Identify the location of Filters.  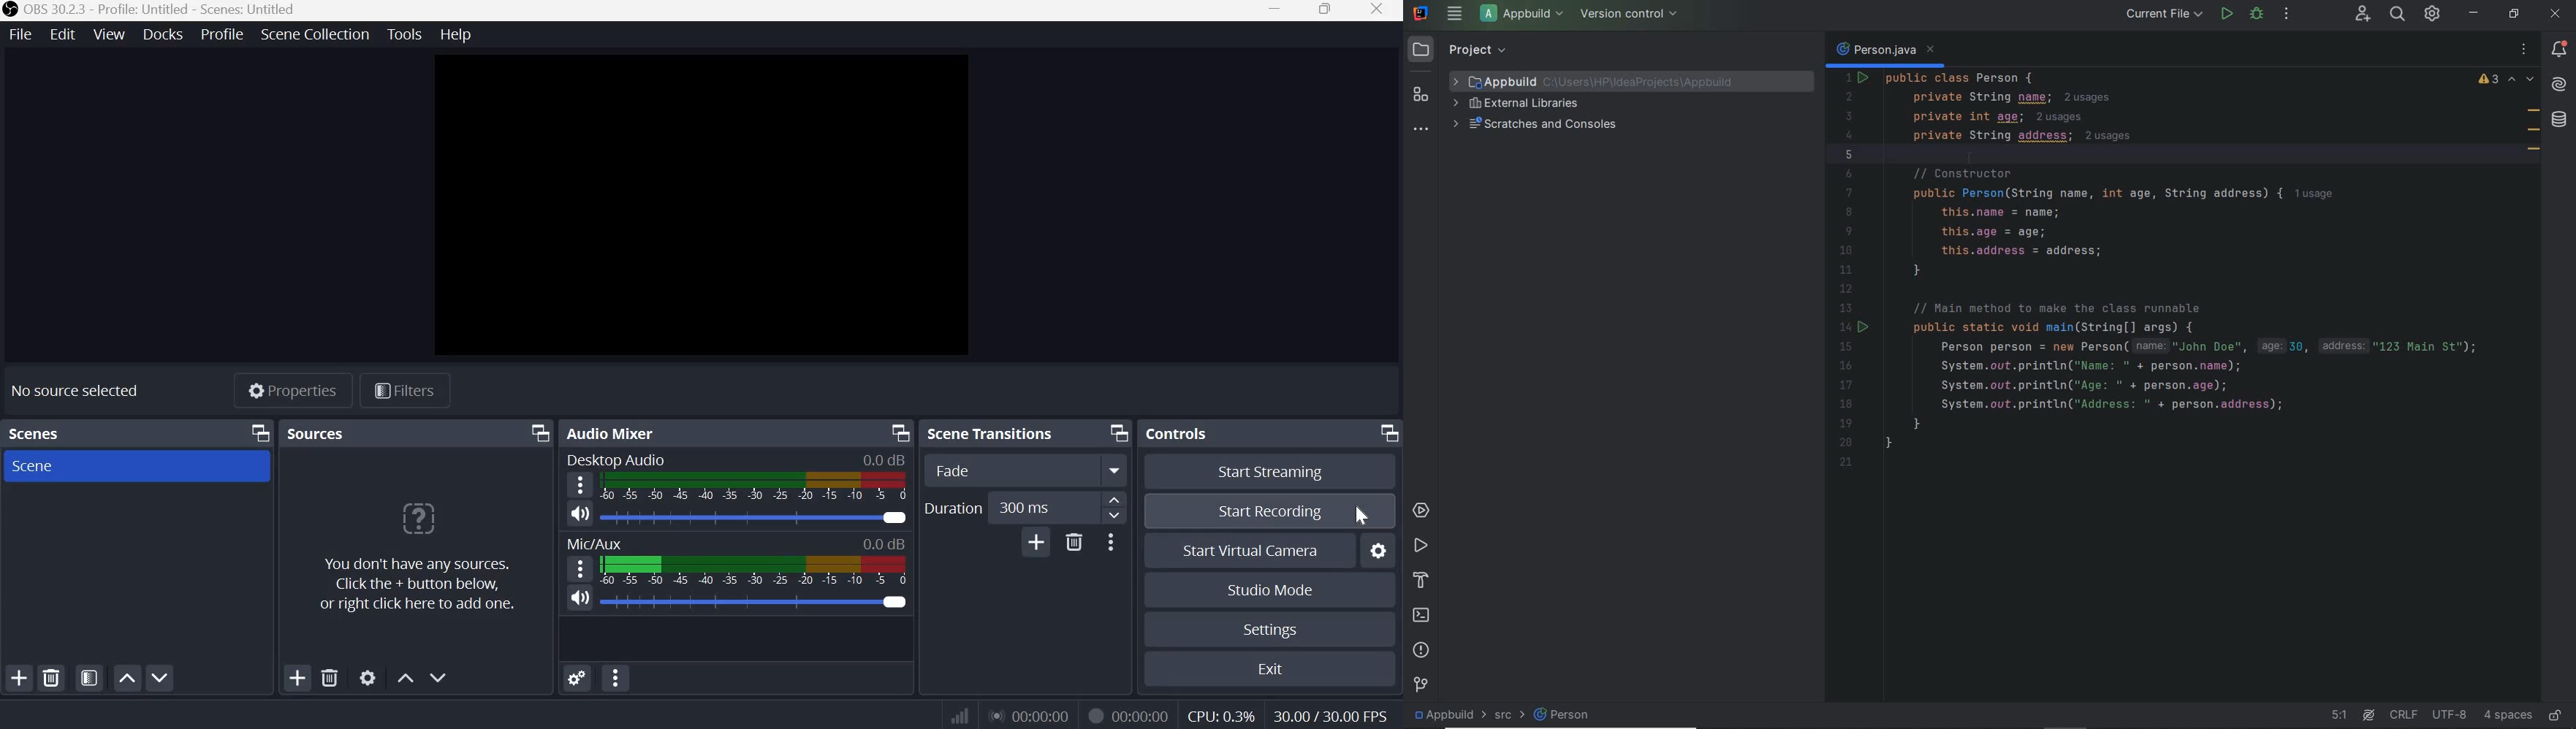
(410, 391).